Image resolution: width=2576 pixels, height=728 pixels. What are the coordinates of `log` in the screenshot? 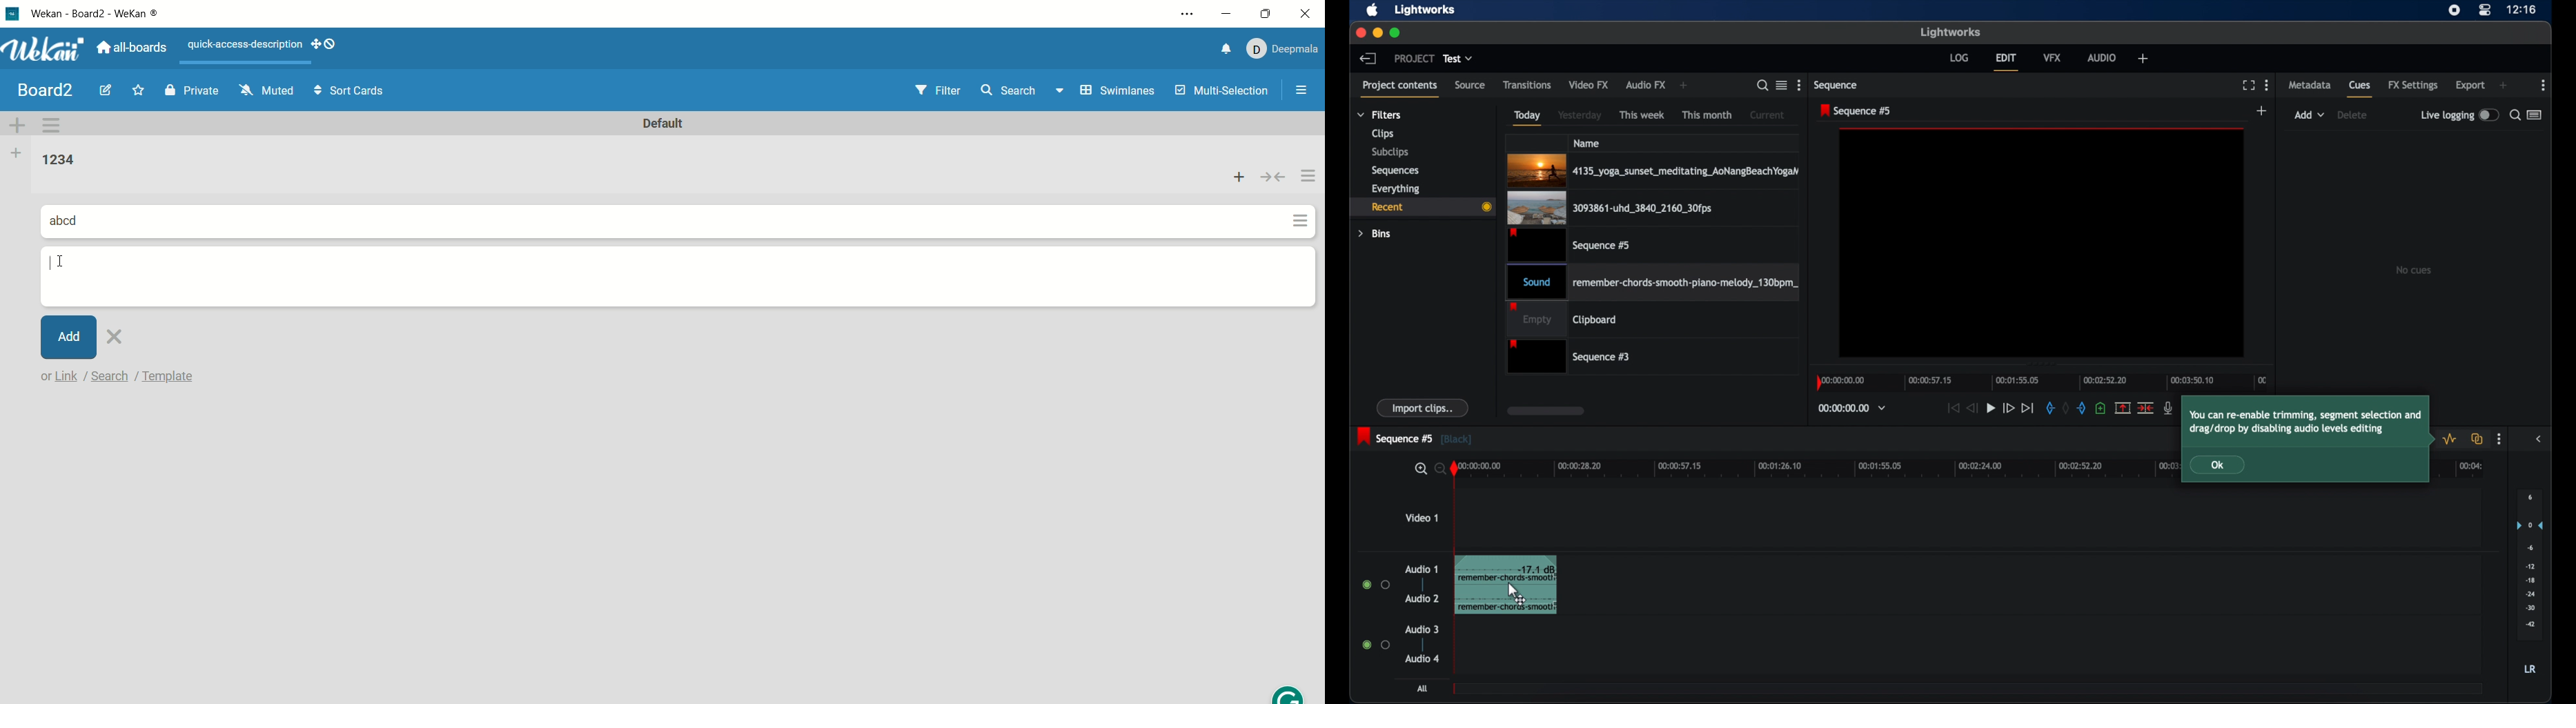 It's located at (1959, 57).